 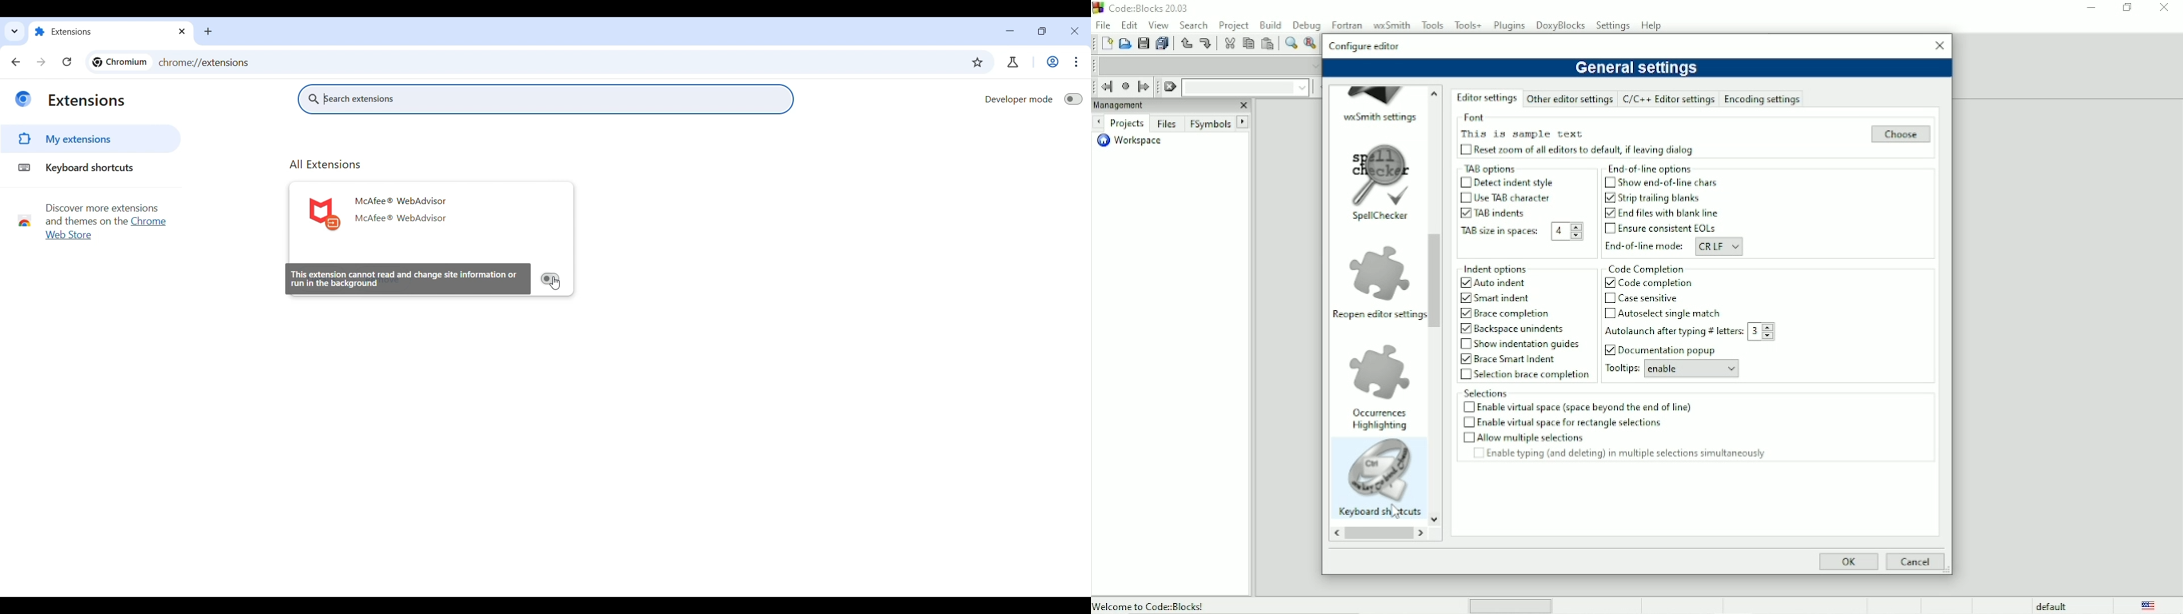 What do you see at coordinates (1672, 333) in the screenshot?
I see `Autolaunch after typing letters` at bounding box center [1672, 333].